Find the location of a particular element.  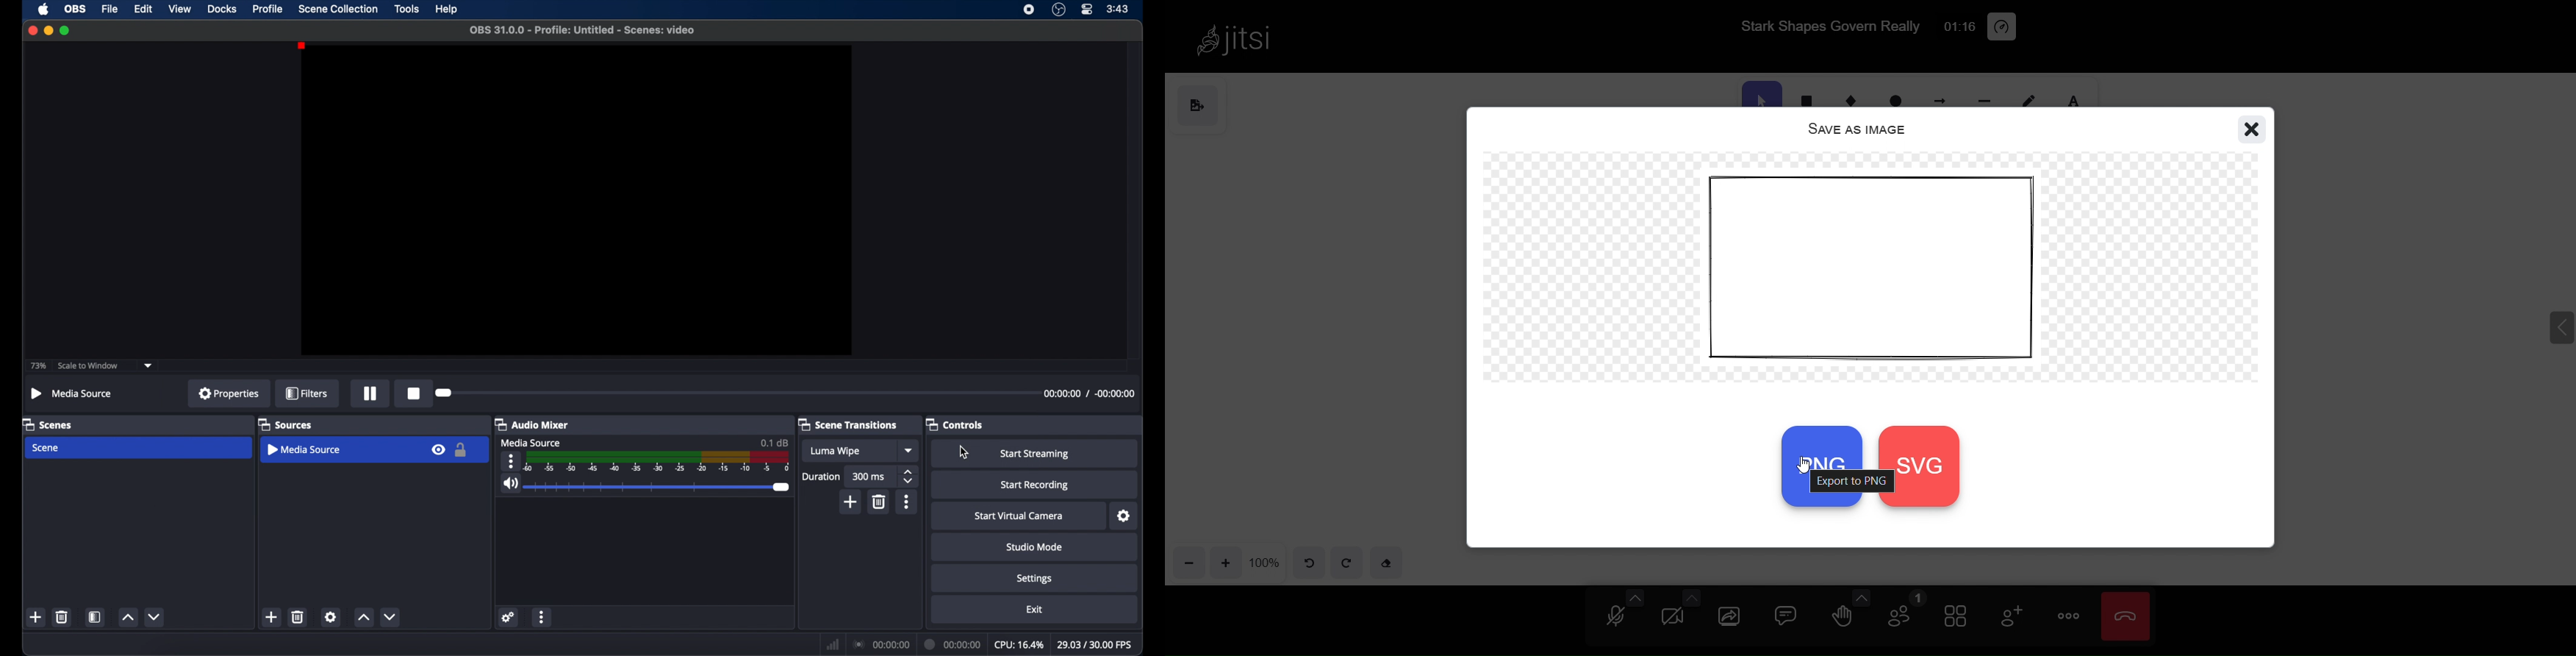

3:43 is located at coordinates (1119, 9).